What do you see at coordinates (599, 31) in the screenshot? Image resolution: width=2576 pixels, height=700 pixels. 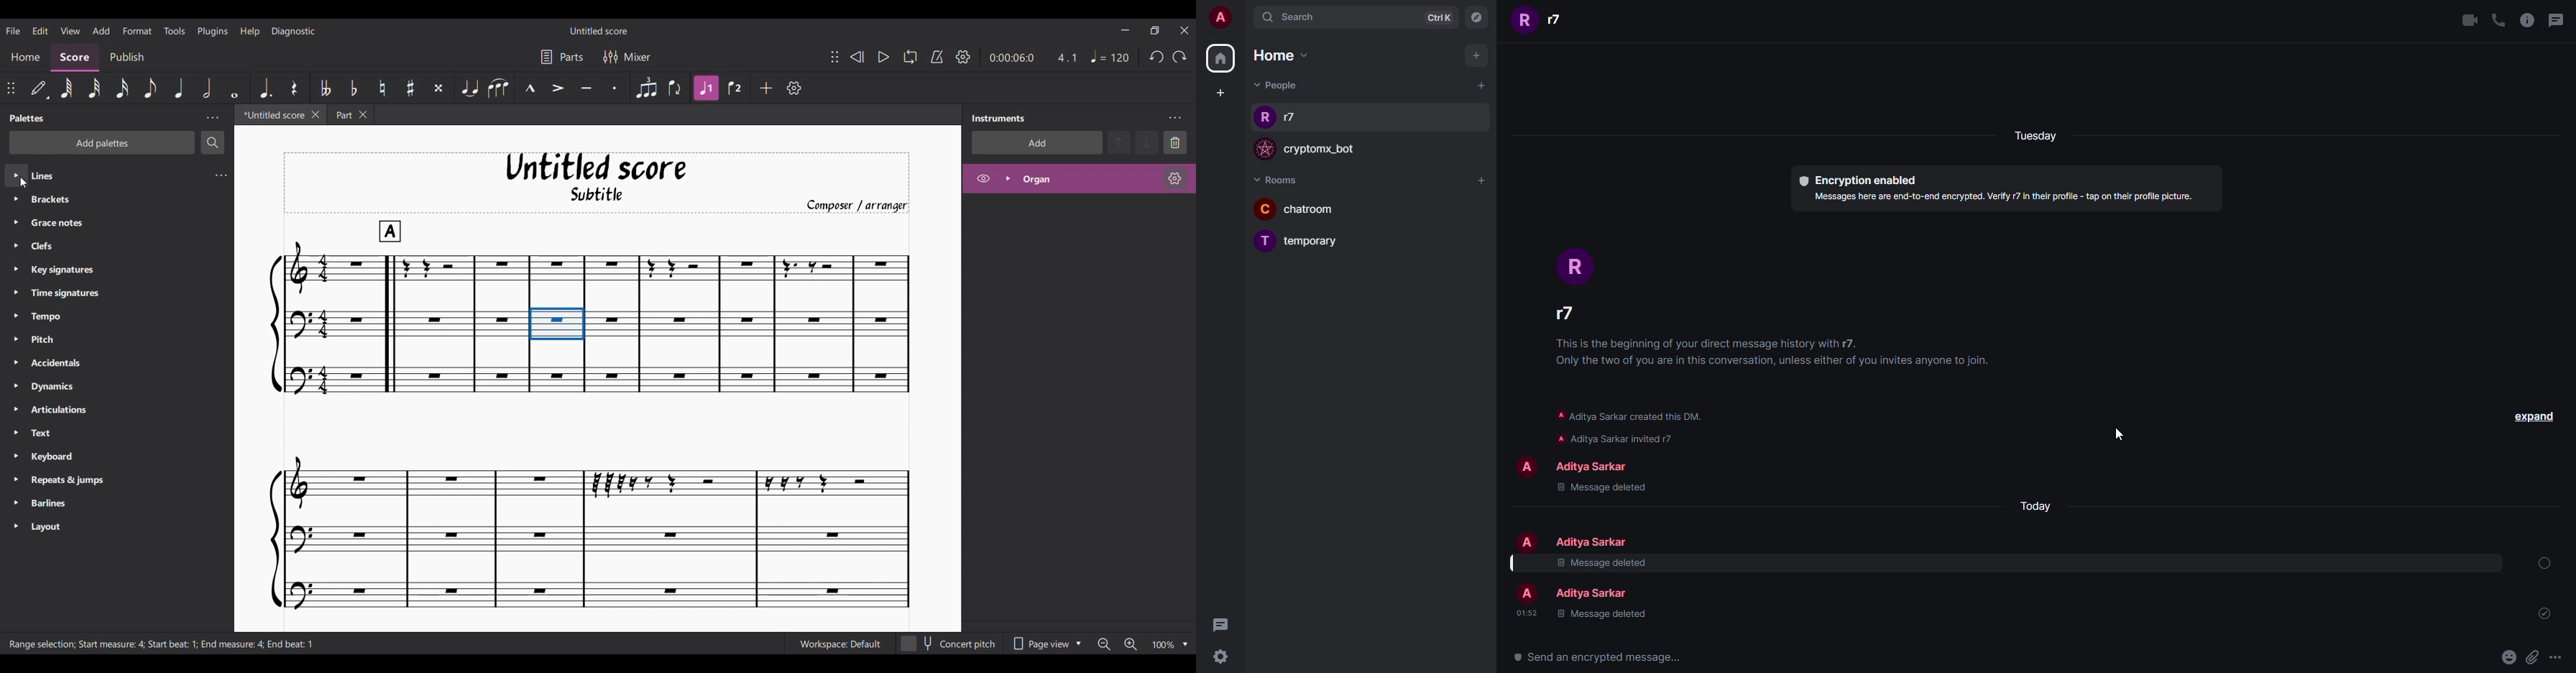 I see `Score title` at bounding box center [599, 31].